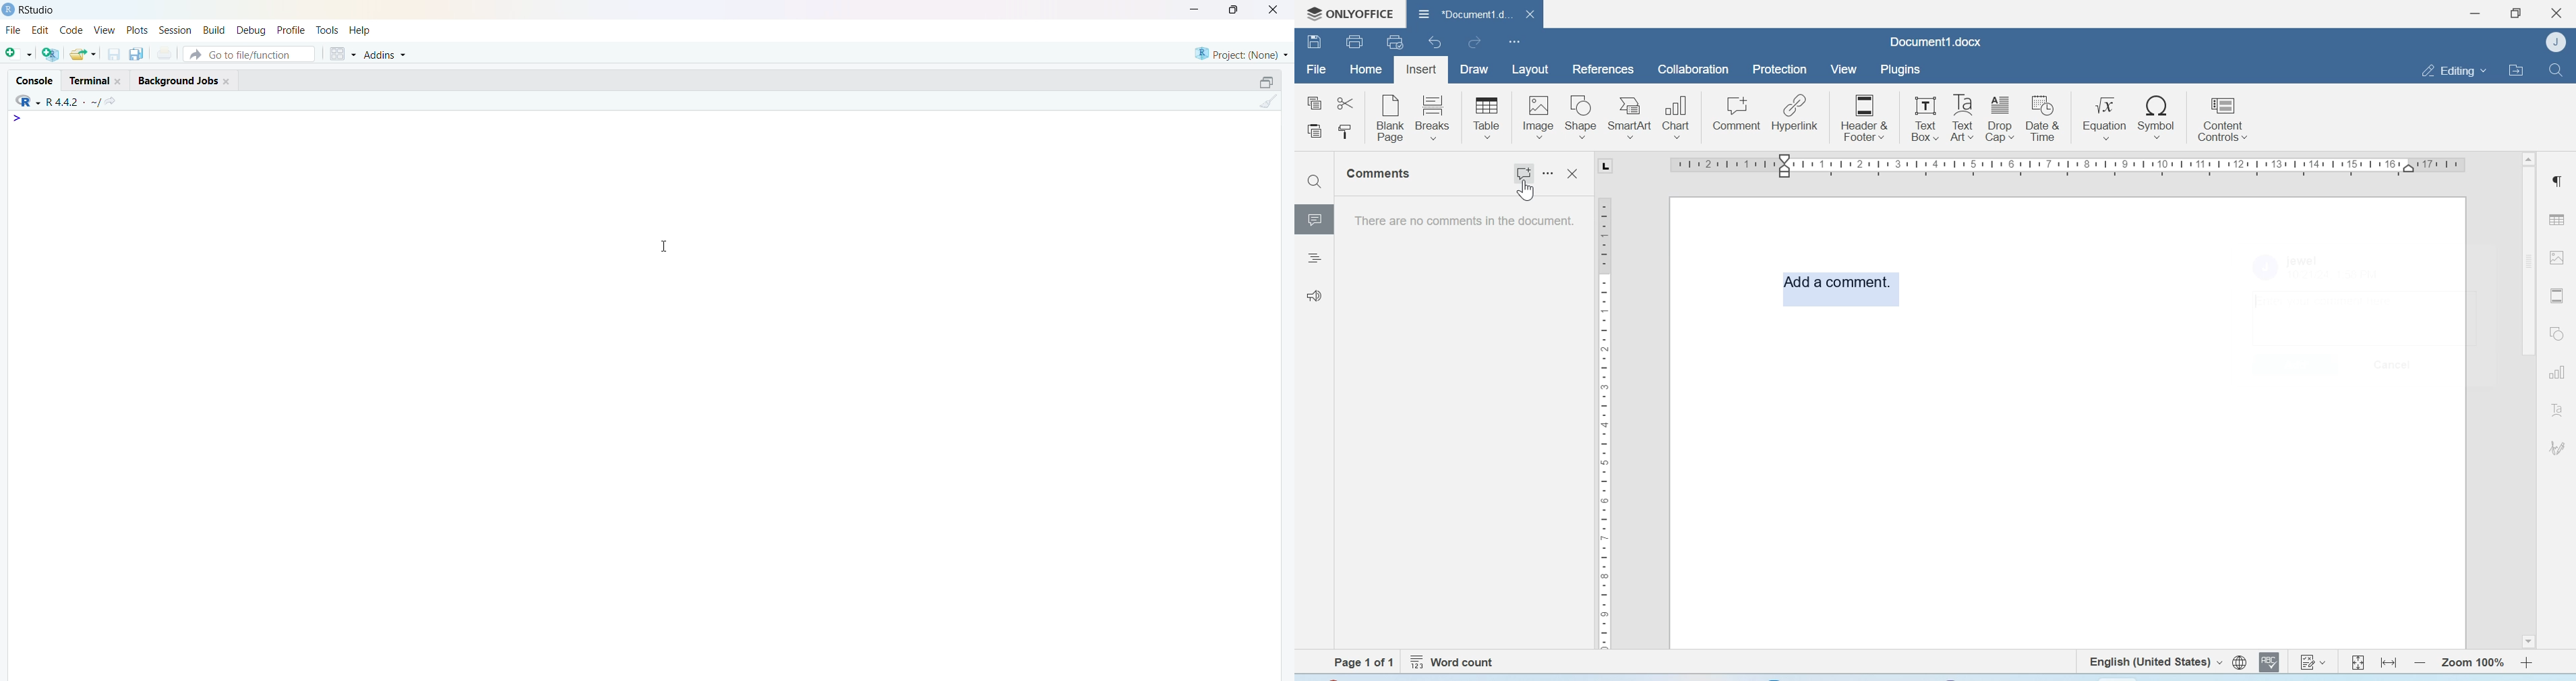 The image size is (2576, 700). I want to click on close, so click(1276, 9).